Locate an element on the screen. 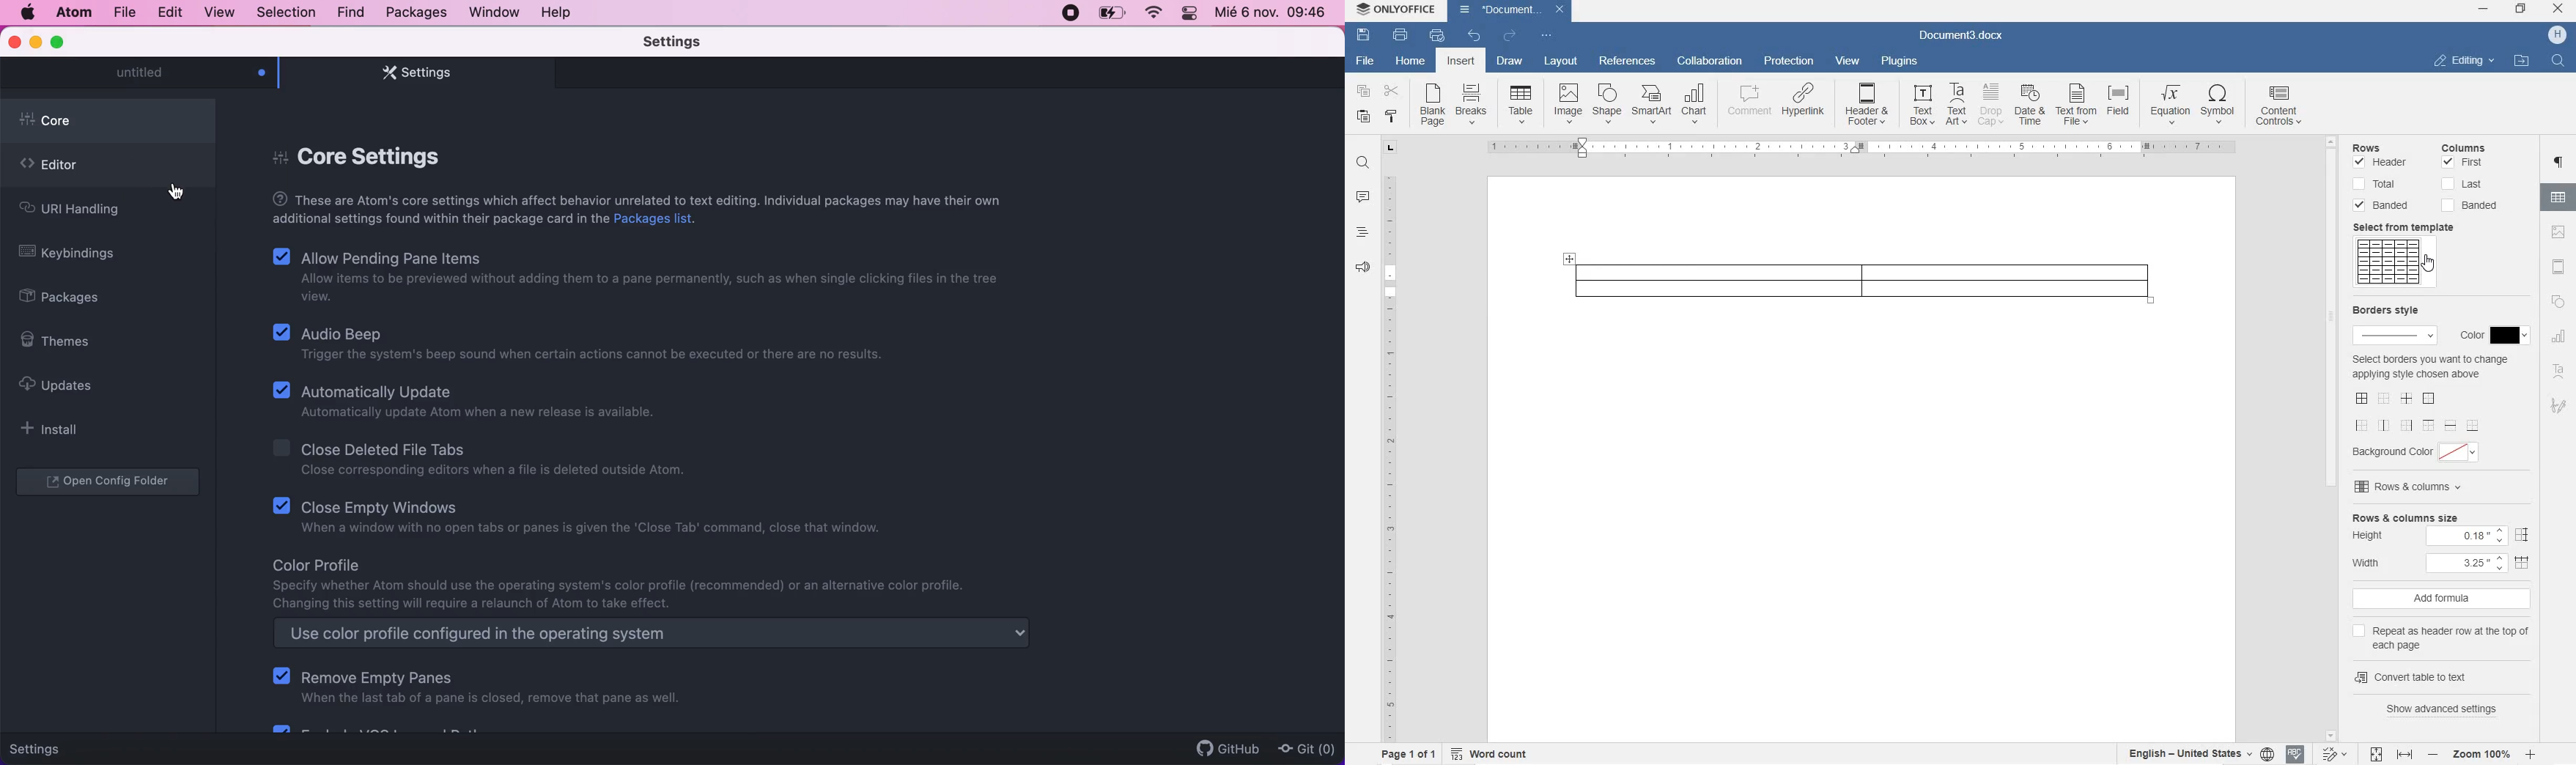 The height and width of the screenshot is (784, 2576). find is located at coordinates (352, 14).